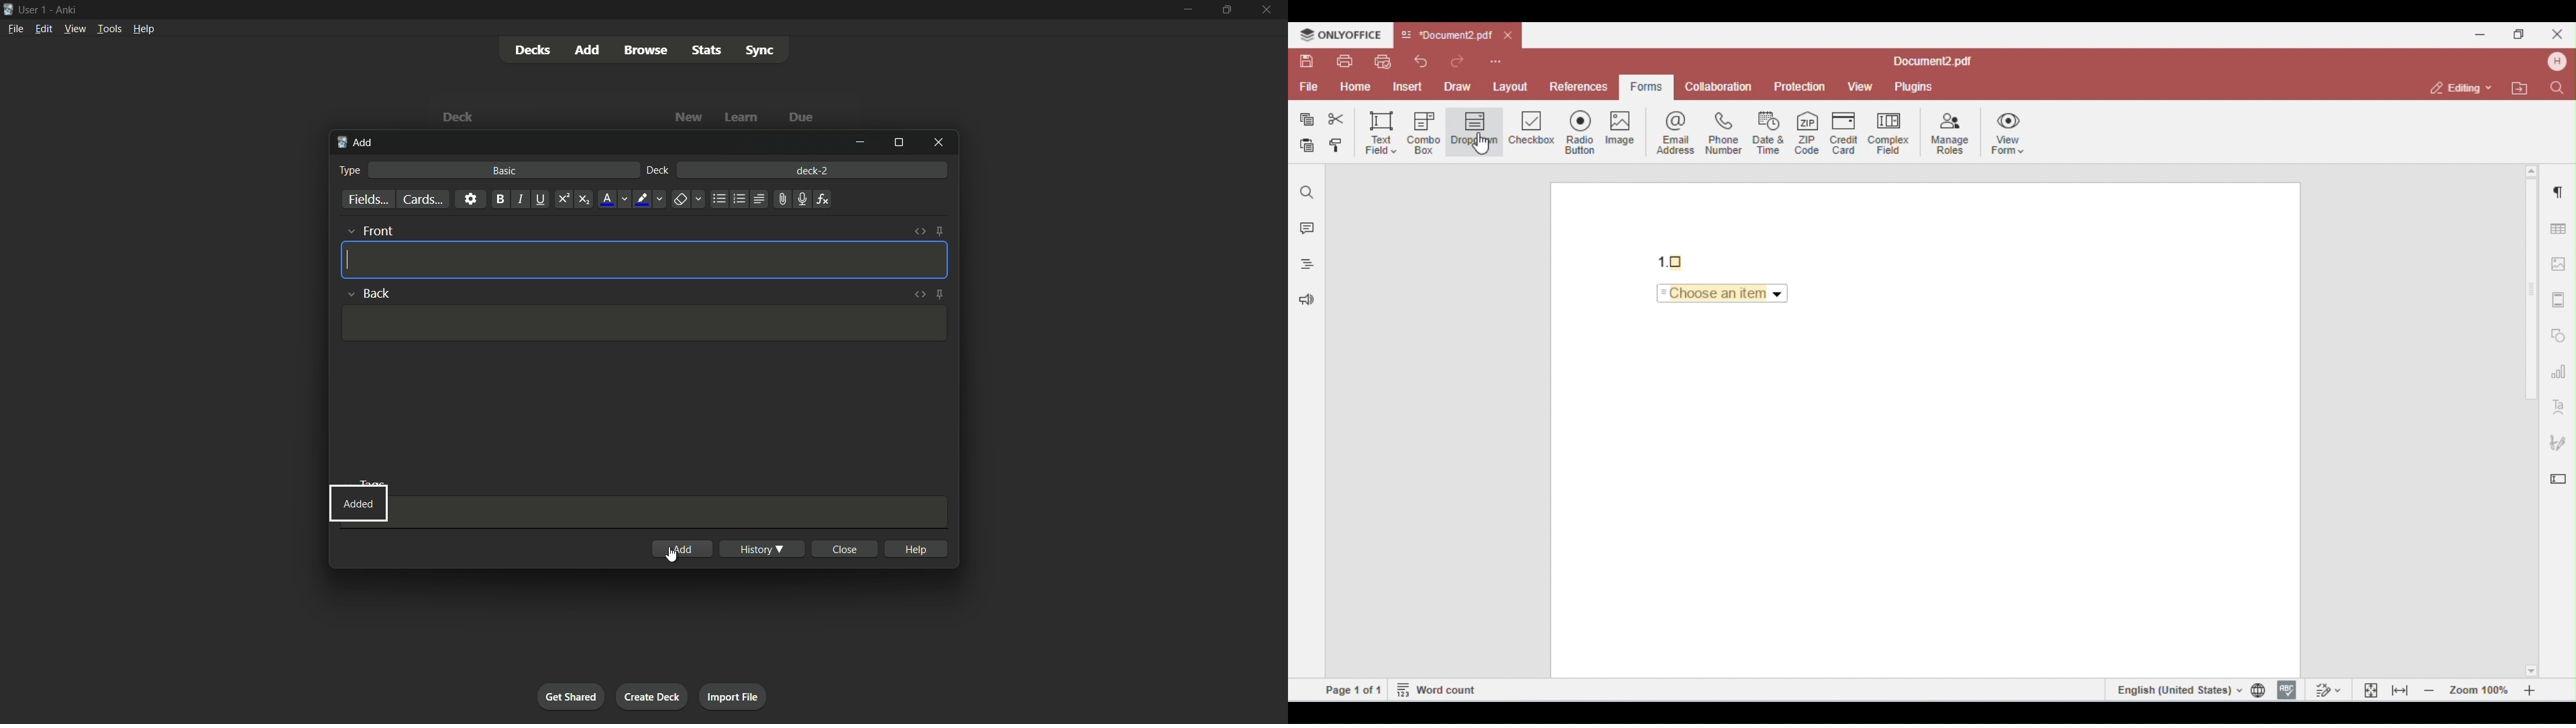  I want to click on toggle html editor, so click(920, 293).